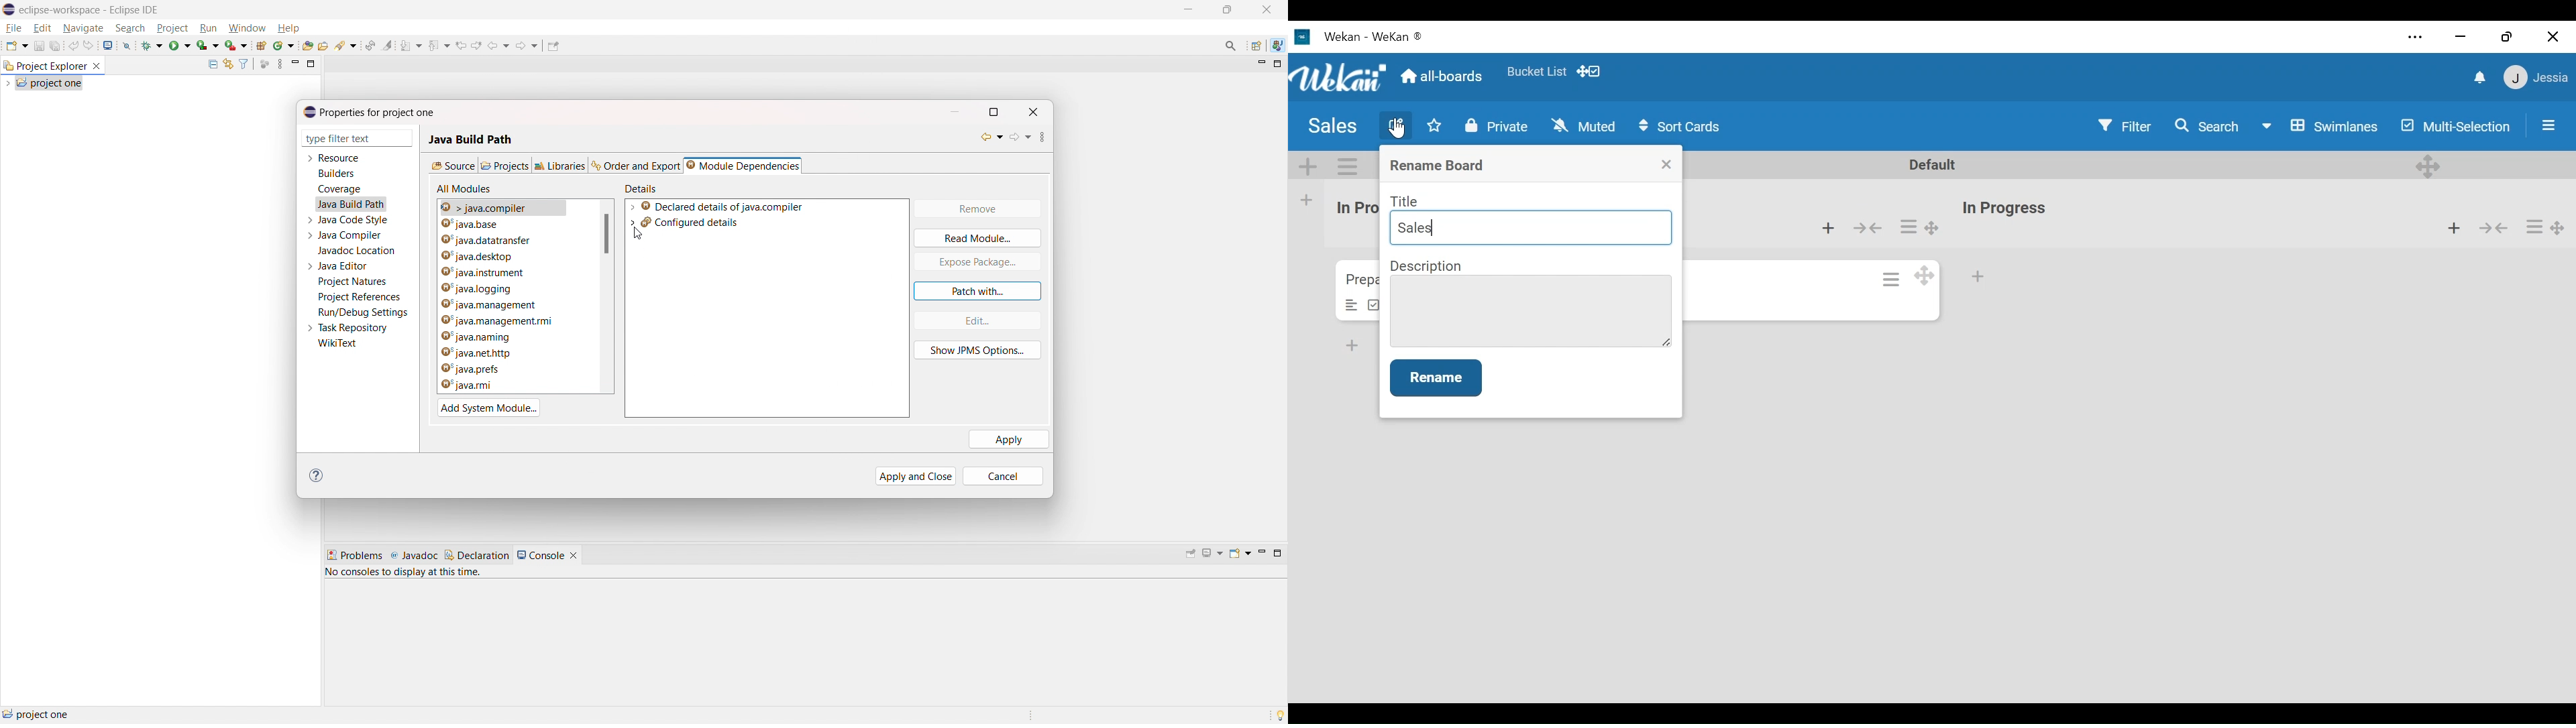 The image size is (2576, 728). What do you see at coordinates (1428, 266) in the screenshot?
I see `Description` at bounding box center [1428, 266].